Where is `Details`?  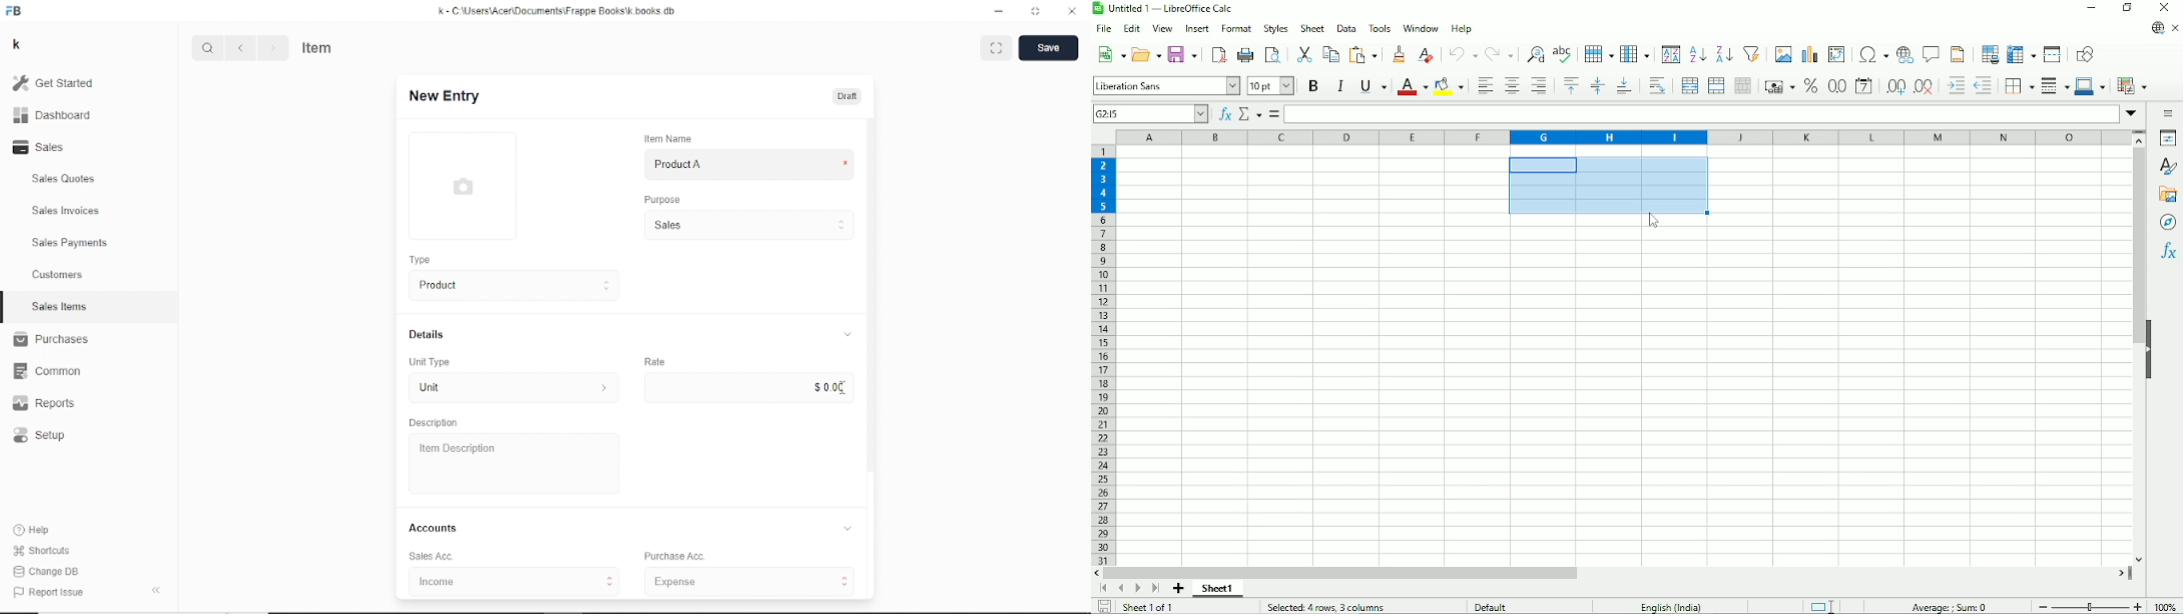 Details is located at coordinates (630, 334).